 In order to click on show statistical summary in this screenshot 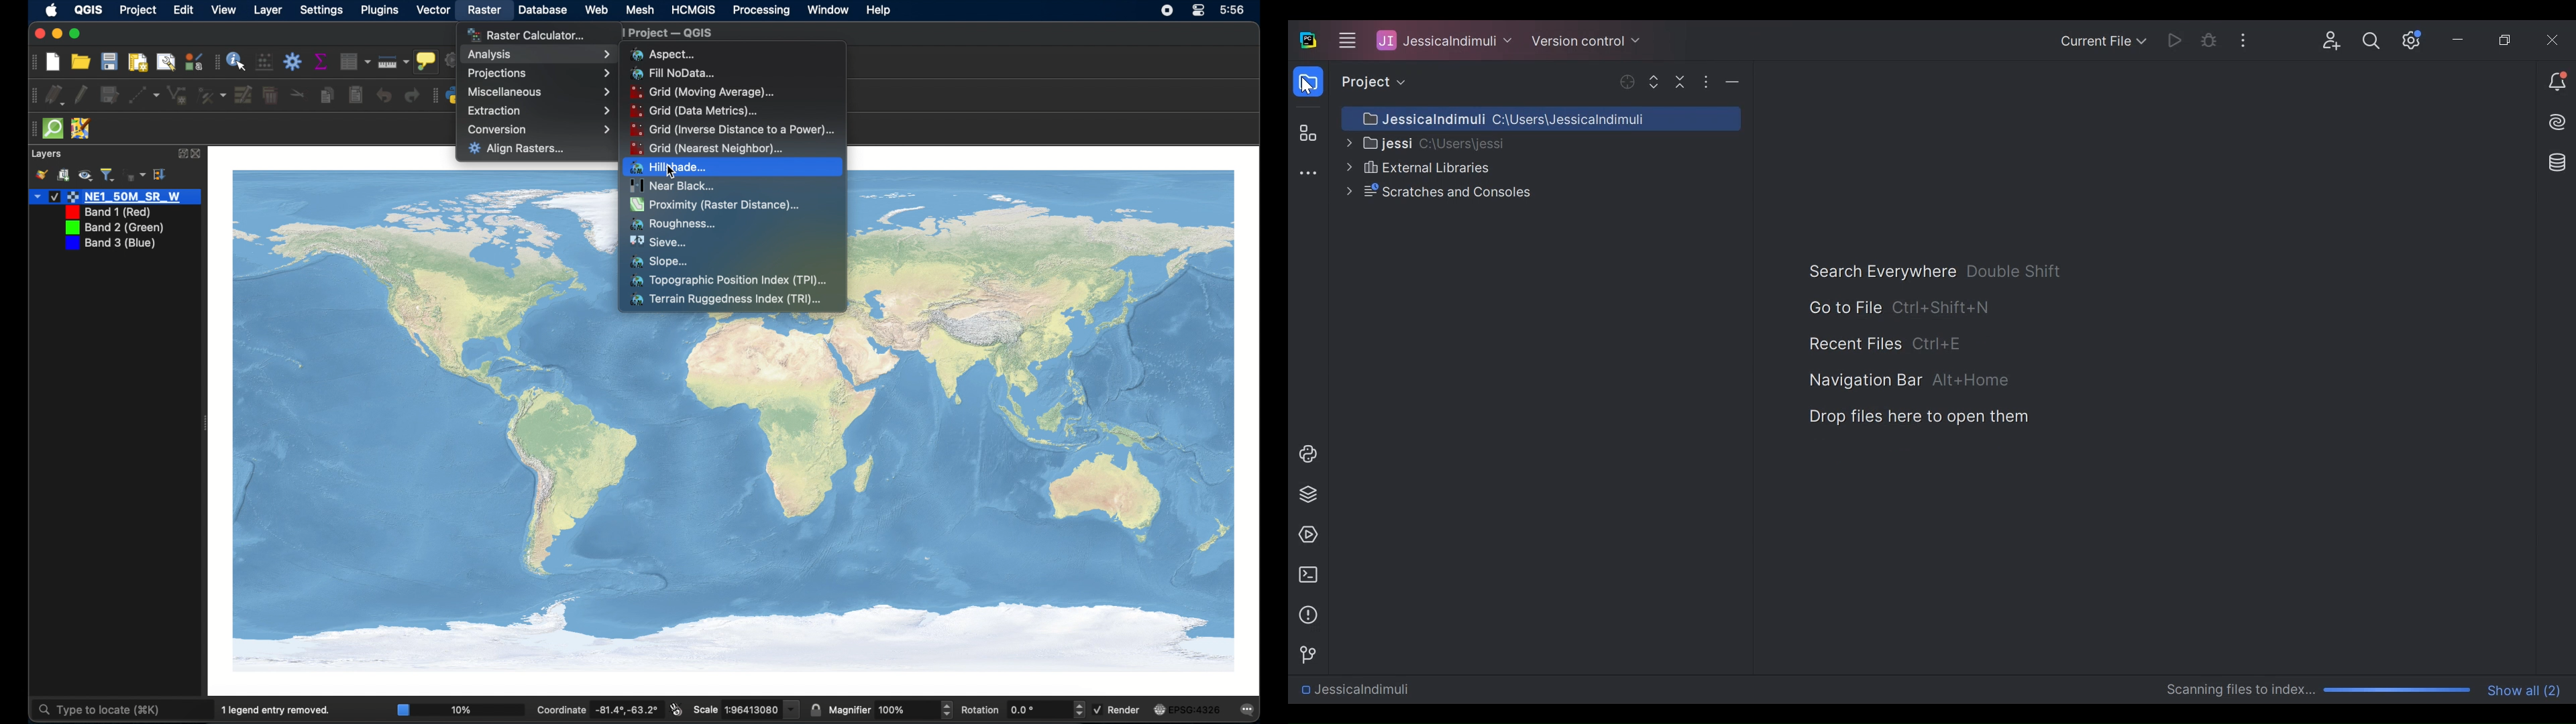, I will do `click(320, 61)`.